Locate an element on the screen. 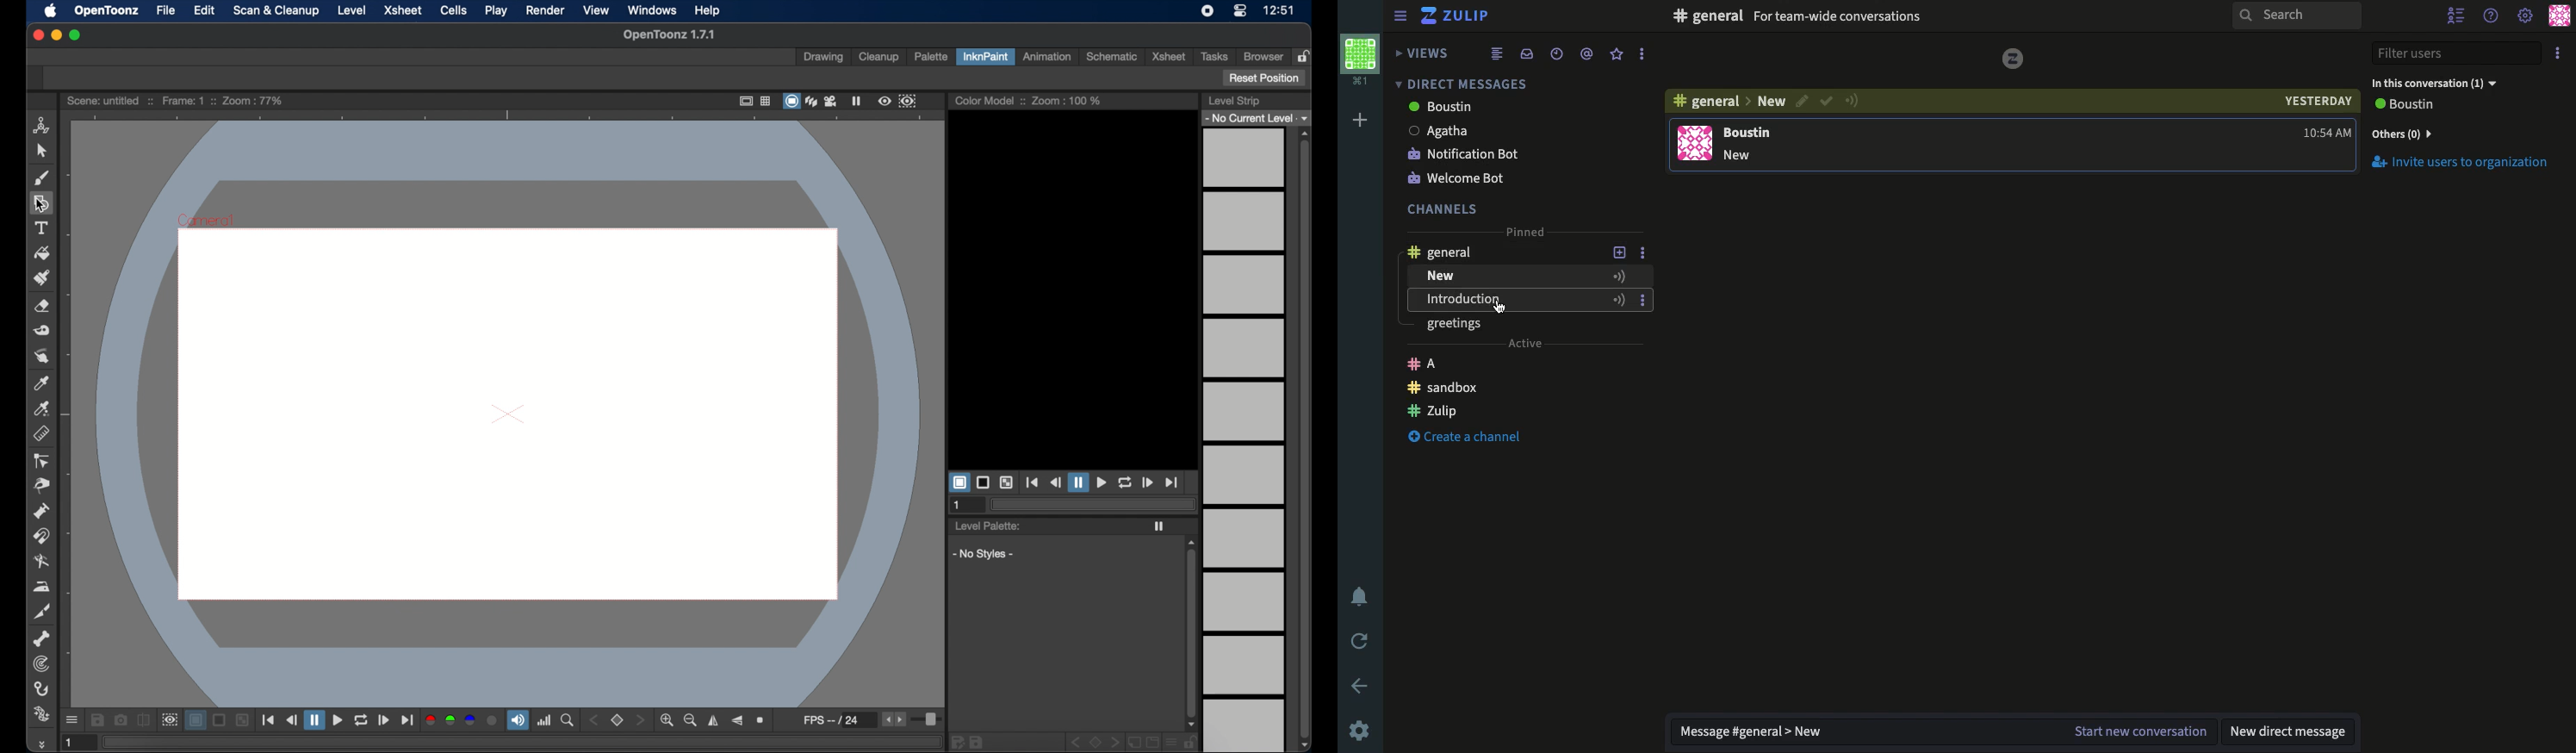 This screenshot has width=2576, height=756. Notification bot is located at coordinates (1503, 152).